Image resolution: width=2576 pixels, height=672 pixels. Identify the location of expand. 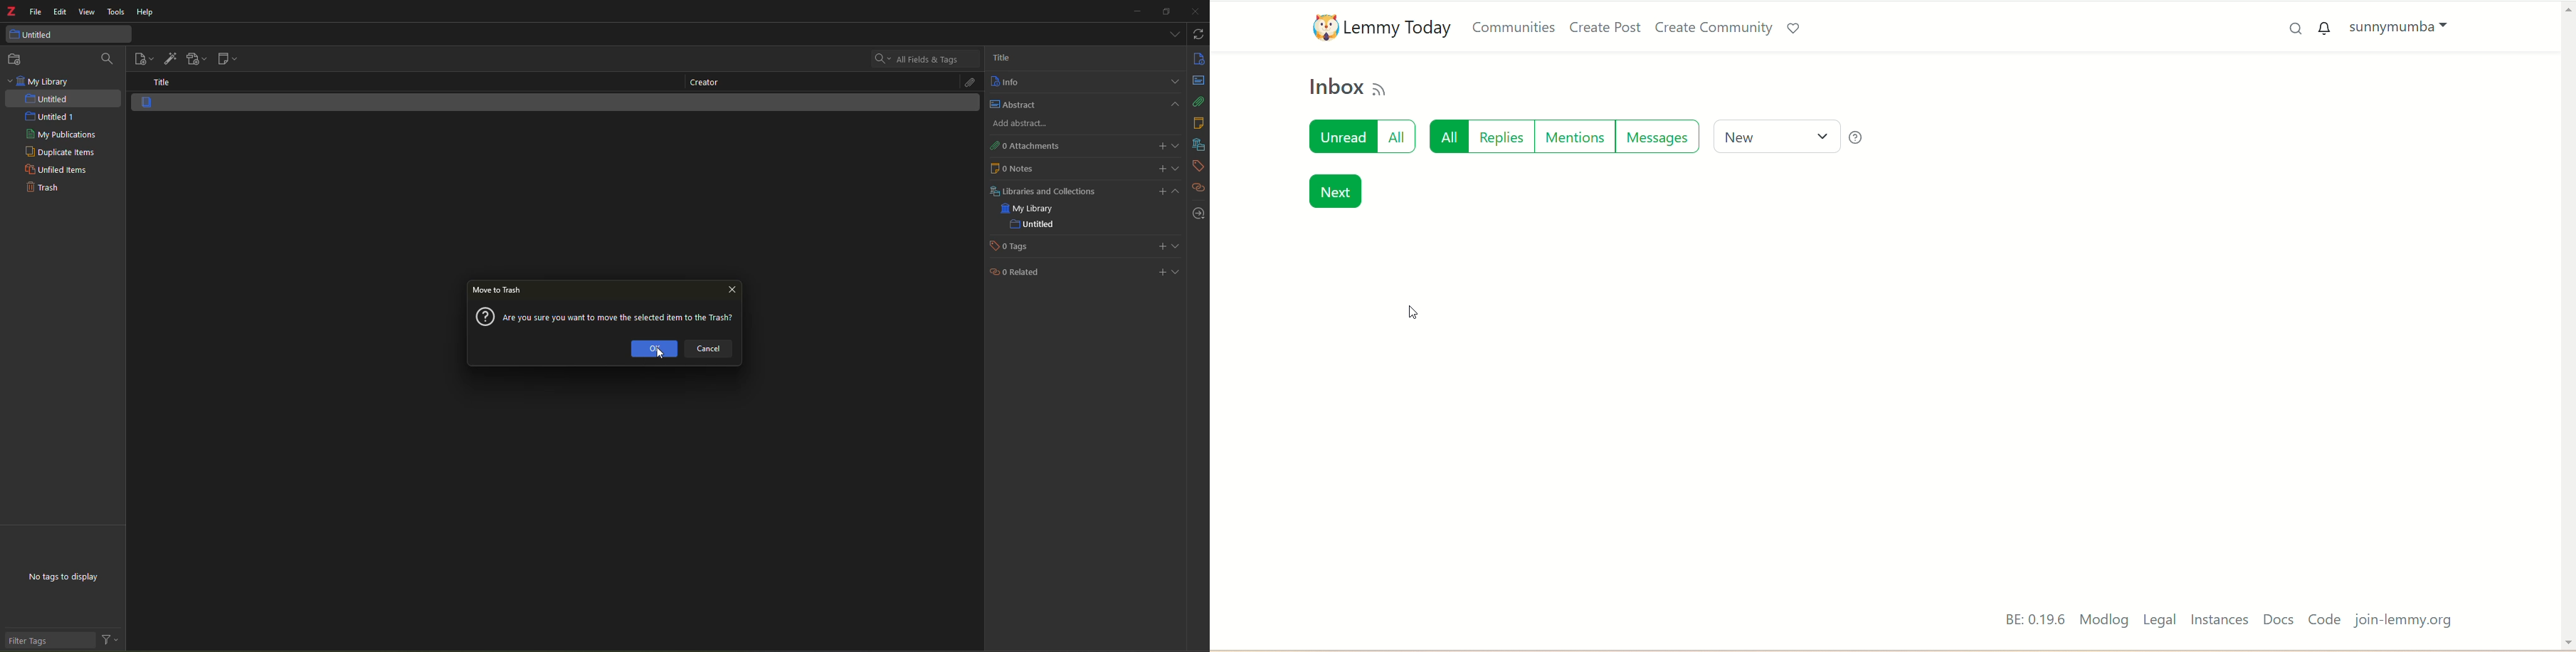
(1176, 246).